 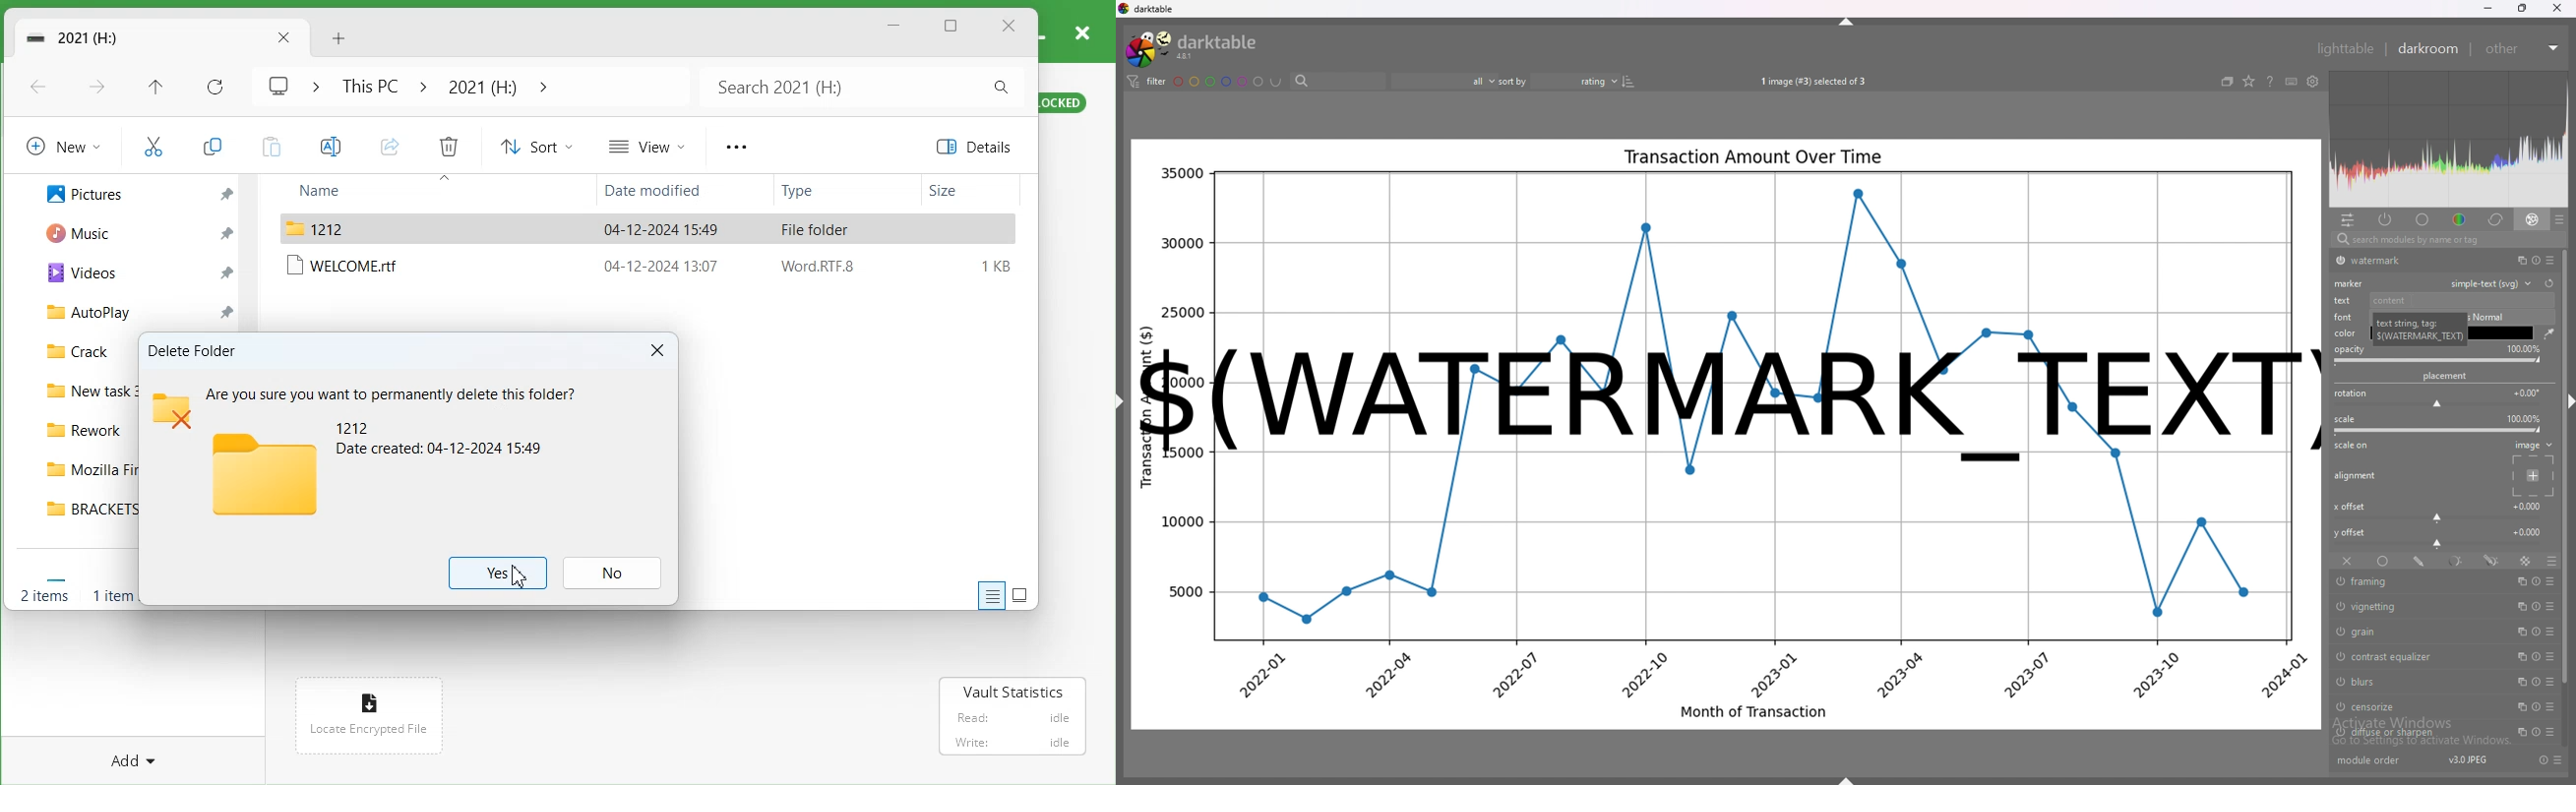 I want to click on rotation degrees, so click(x=2528, y=392).